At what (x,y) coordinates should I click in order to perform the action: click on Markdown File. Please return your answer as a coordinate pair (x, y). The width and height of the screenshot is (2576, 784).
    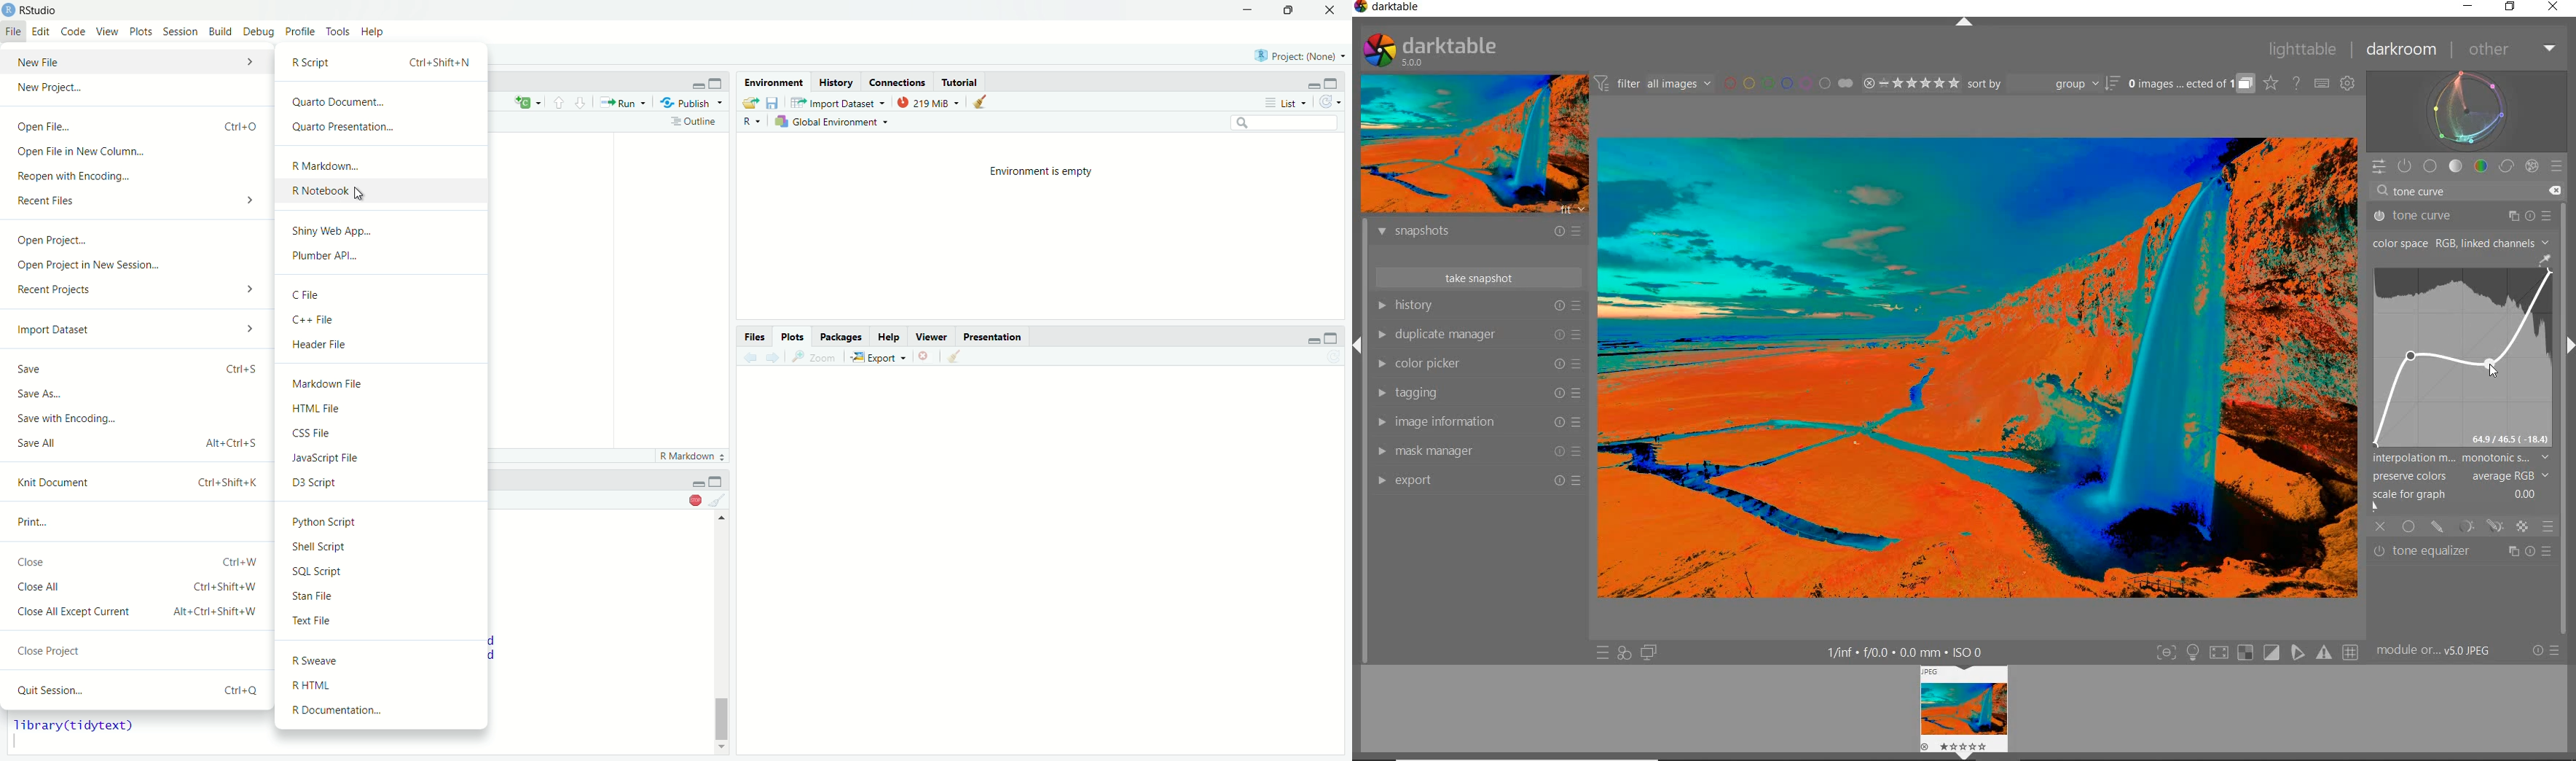
    Looking at the image, I should click on (385, 382).